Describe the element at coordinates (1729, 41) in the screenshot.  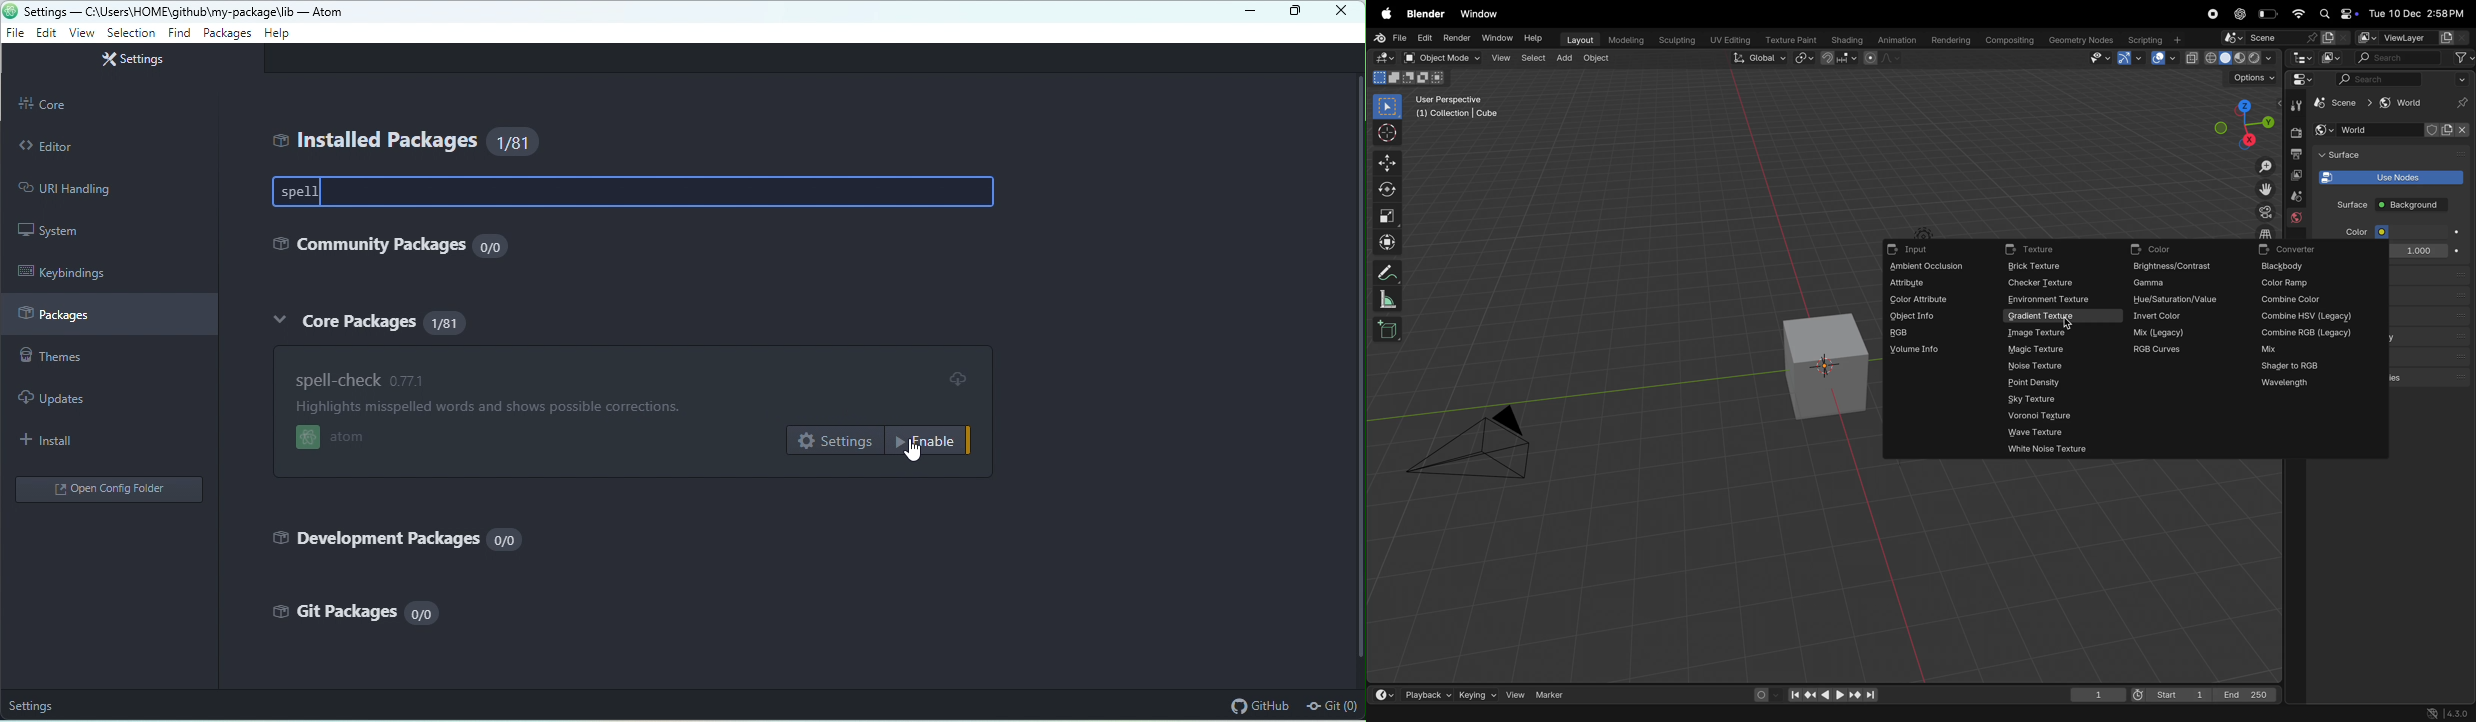
I see `Uv editing` at that location.